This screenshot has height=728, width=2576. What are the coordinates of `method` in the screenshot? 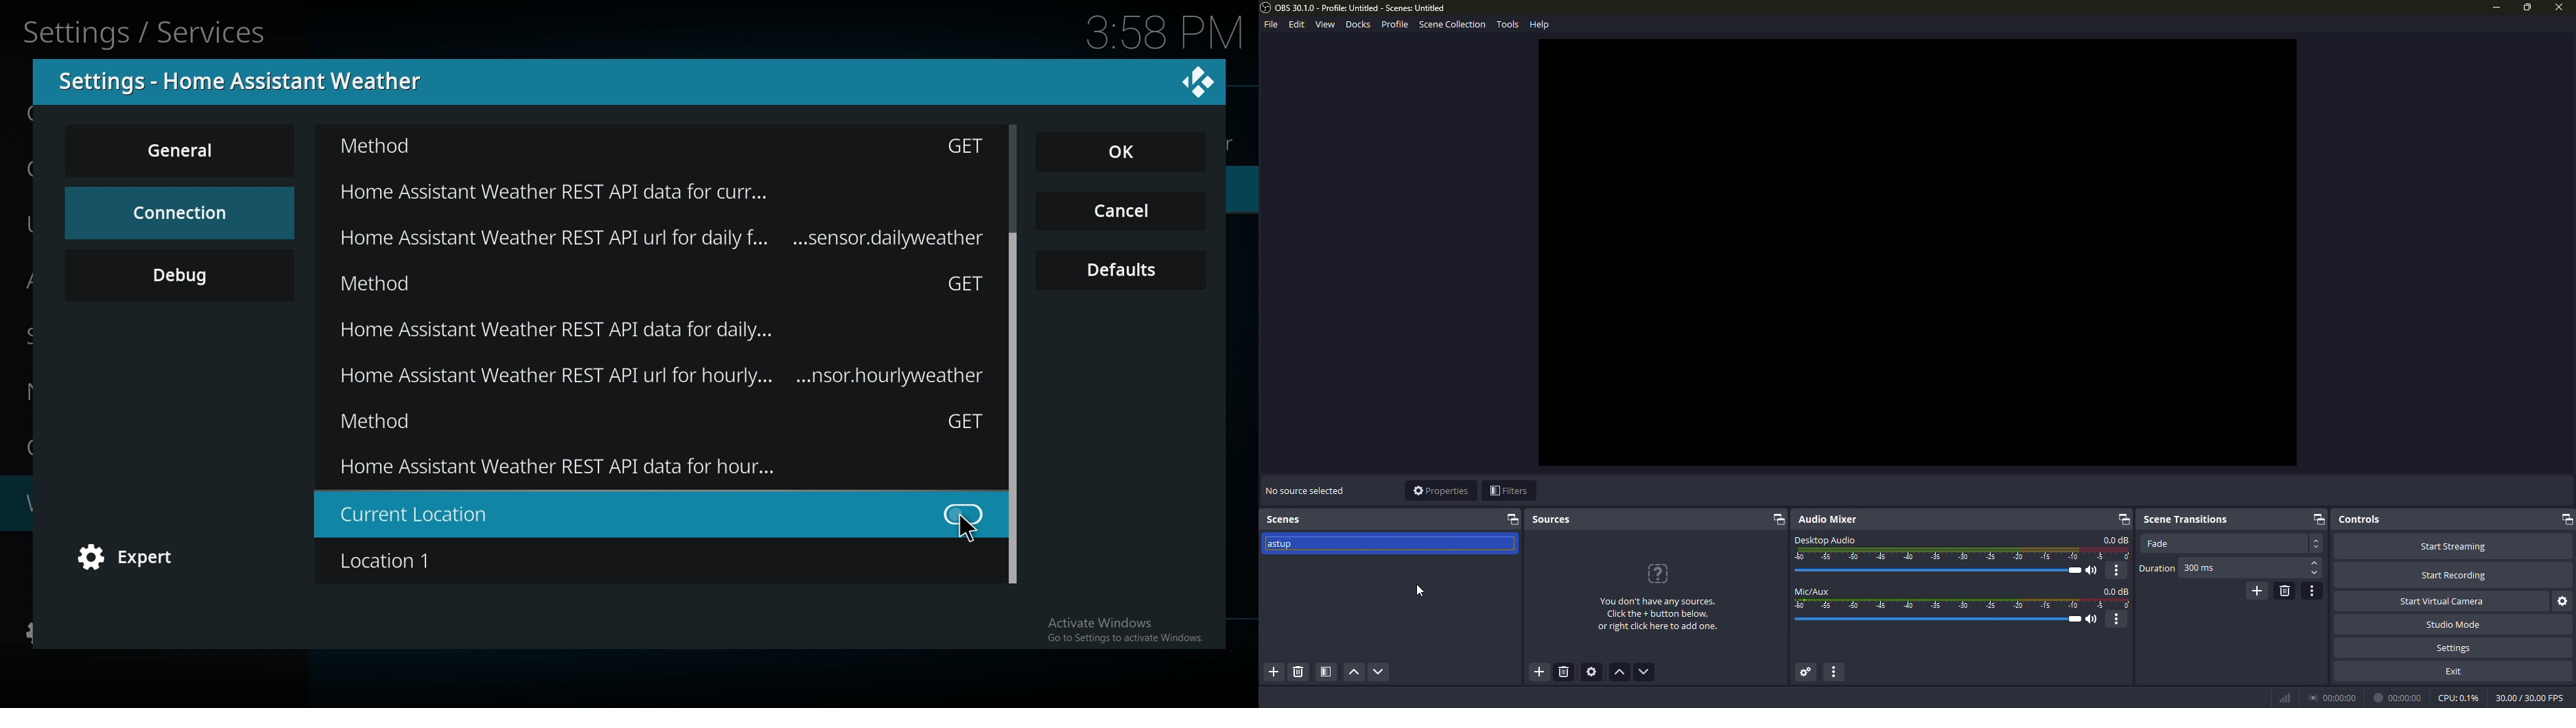 It's located at (662, 425).